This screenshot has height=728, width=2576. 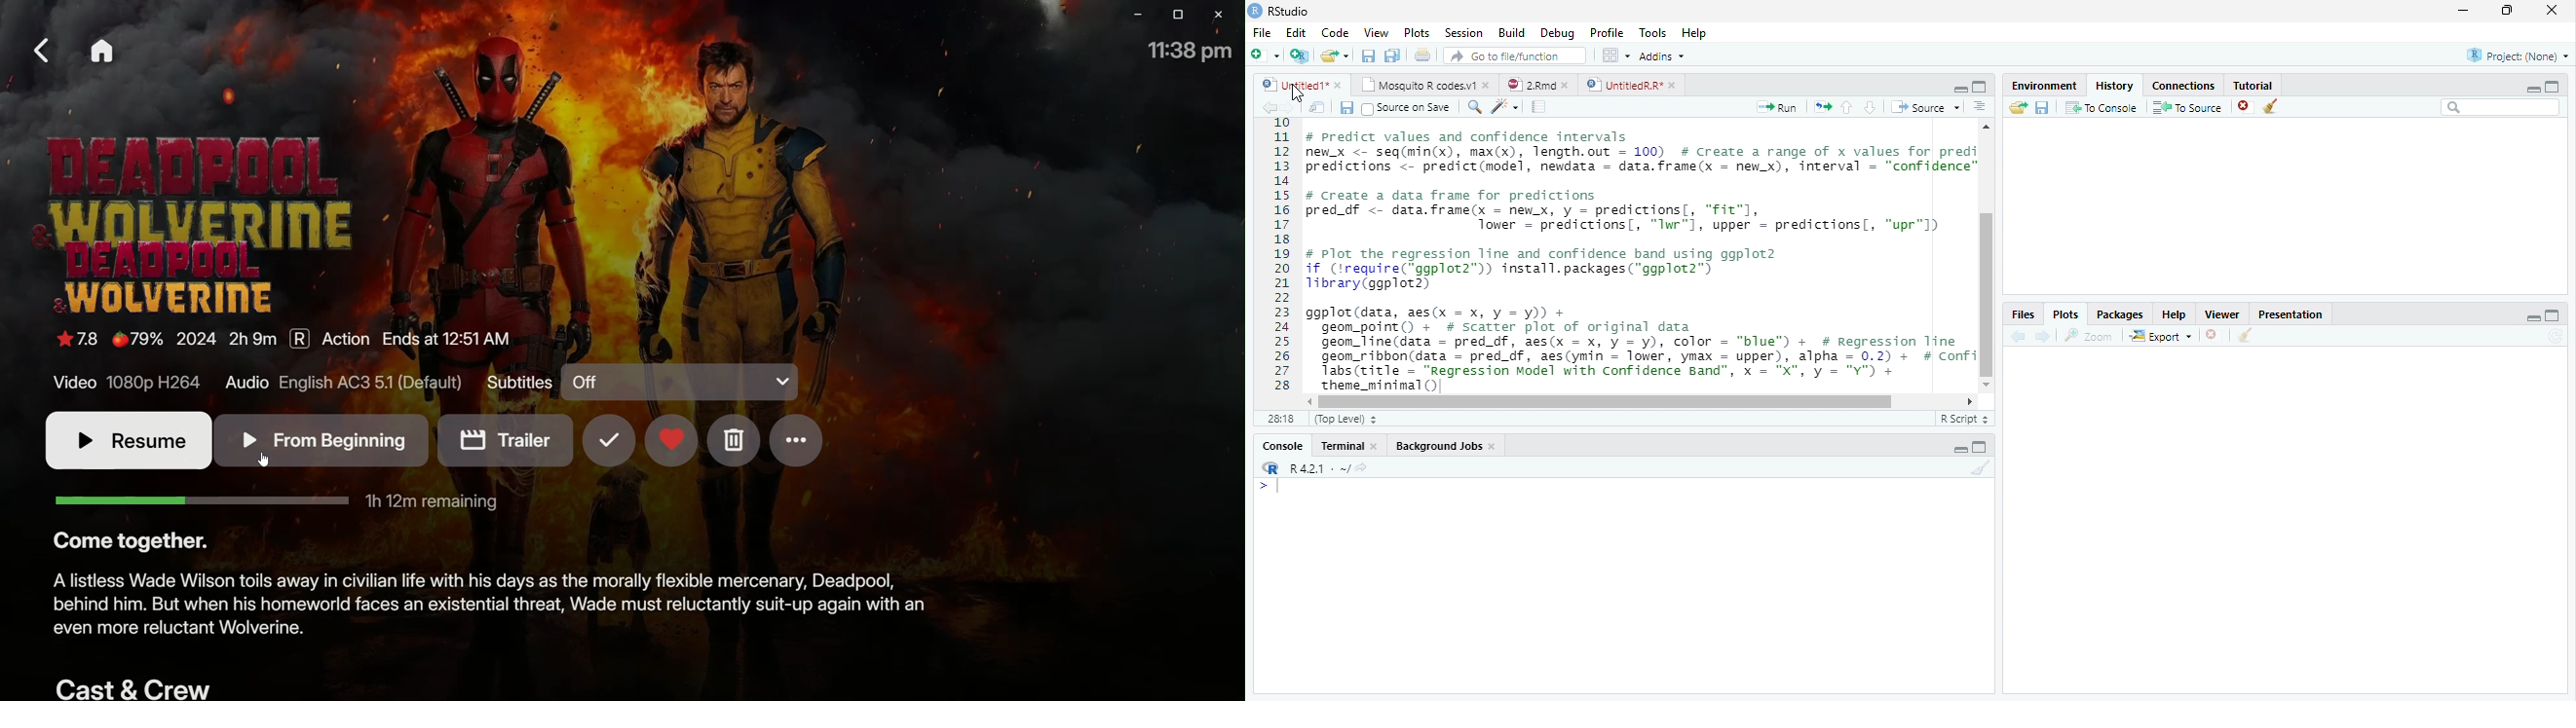 What do you see at coordinates (349, 382) in the screenshot?
I see `Audio details` at bounding box center [349, 382].